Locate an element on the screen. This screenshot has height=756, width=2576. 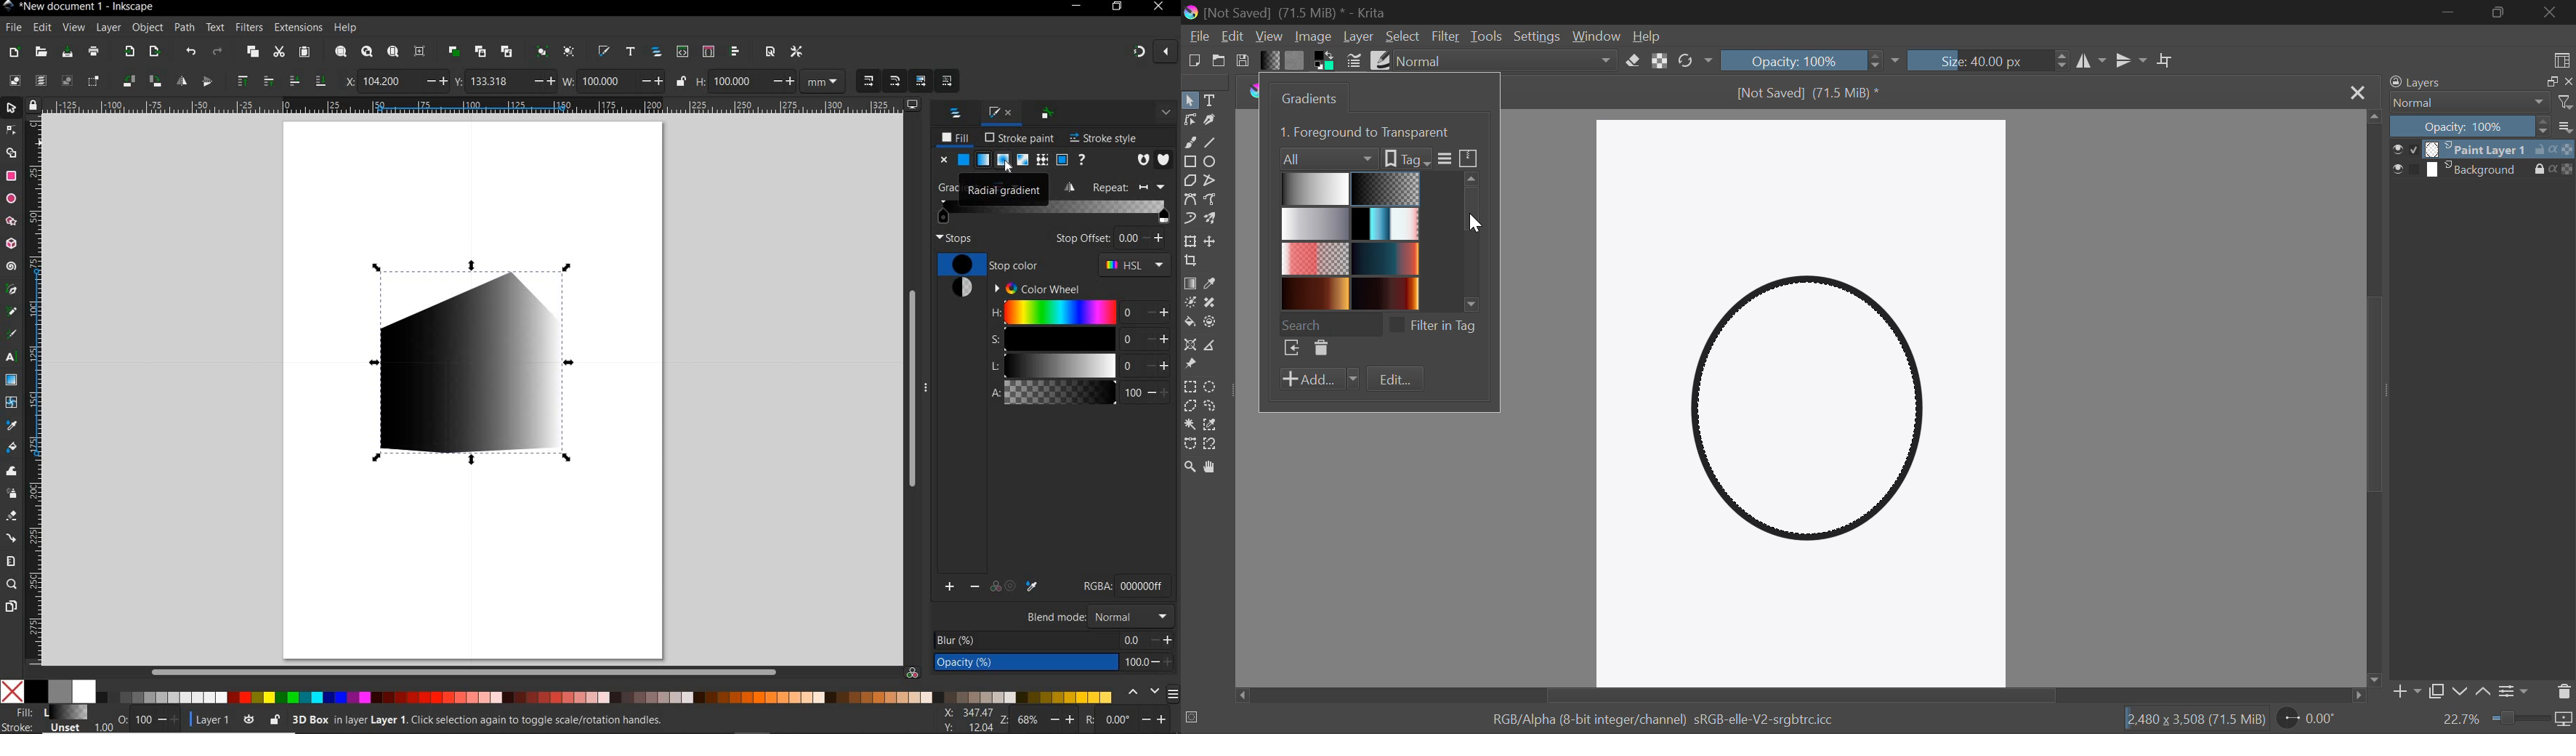
SCROLLBAR is located at coordinates (473, 671).